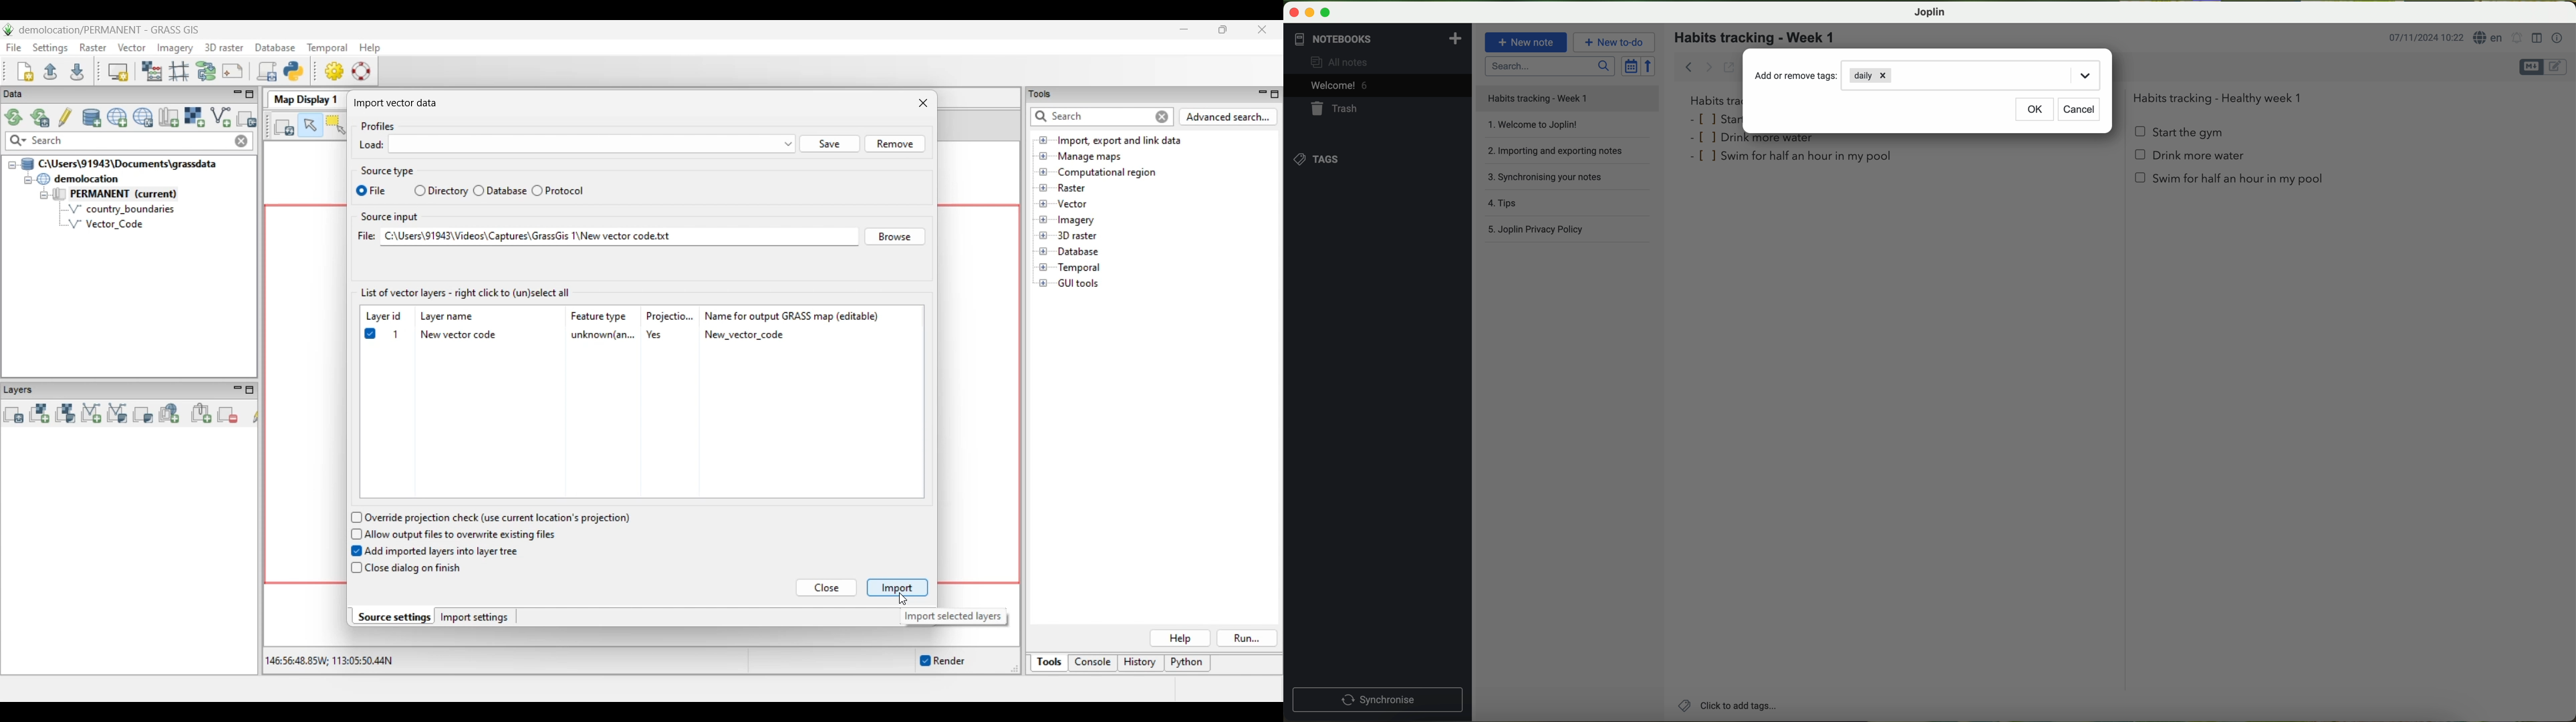  Describe the element at coordinates (1715, 119) in the screenshot. I see `star` at that location.